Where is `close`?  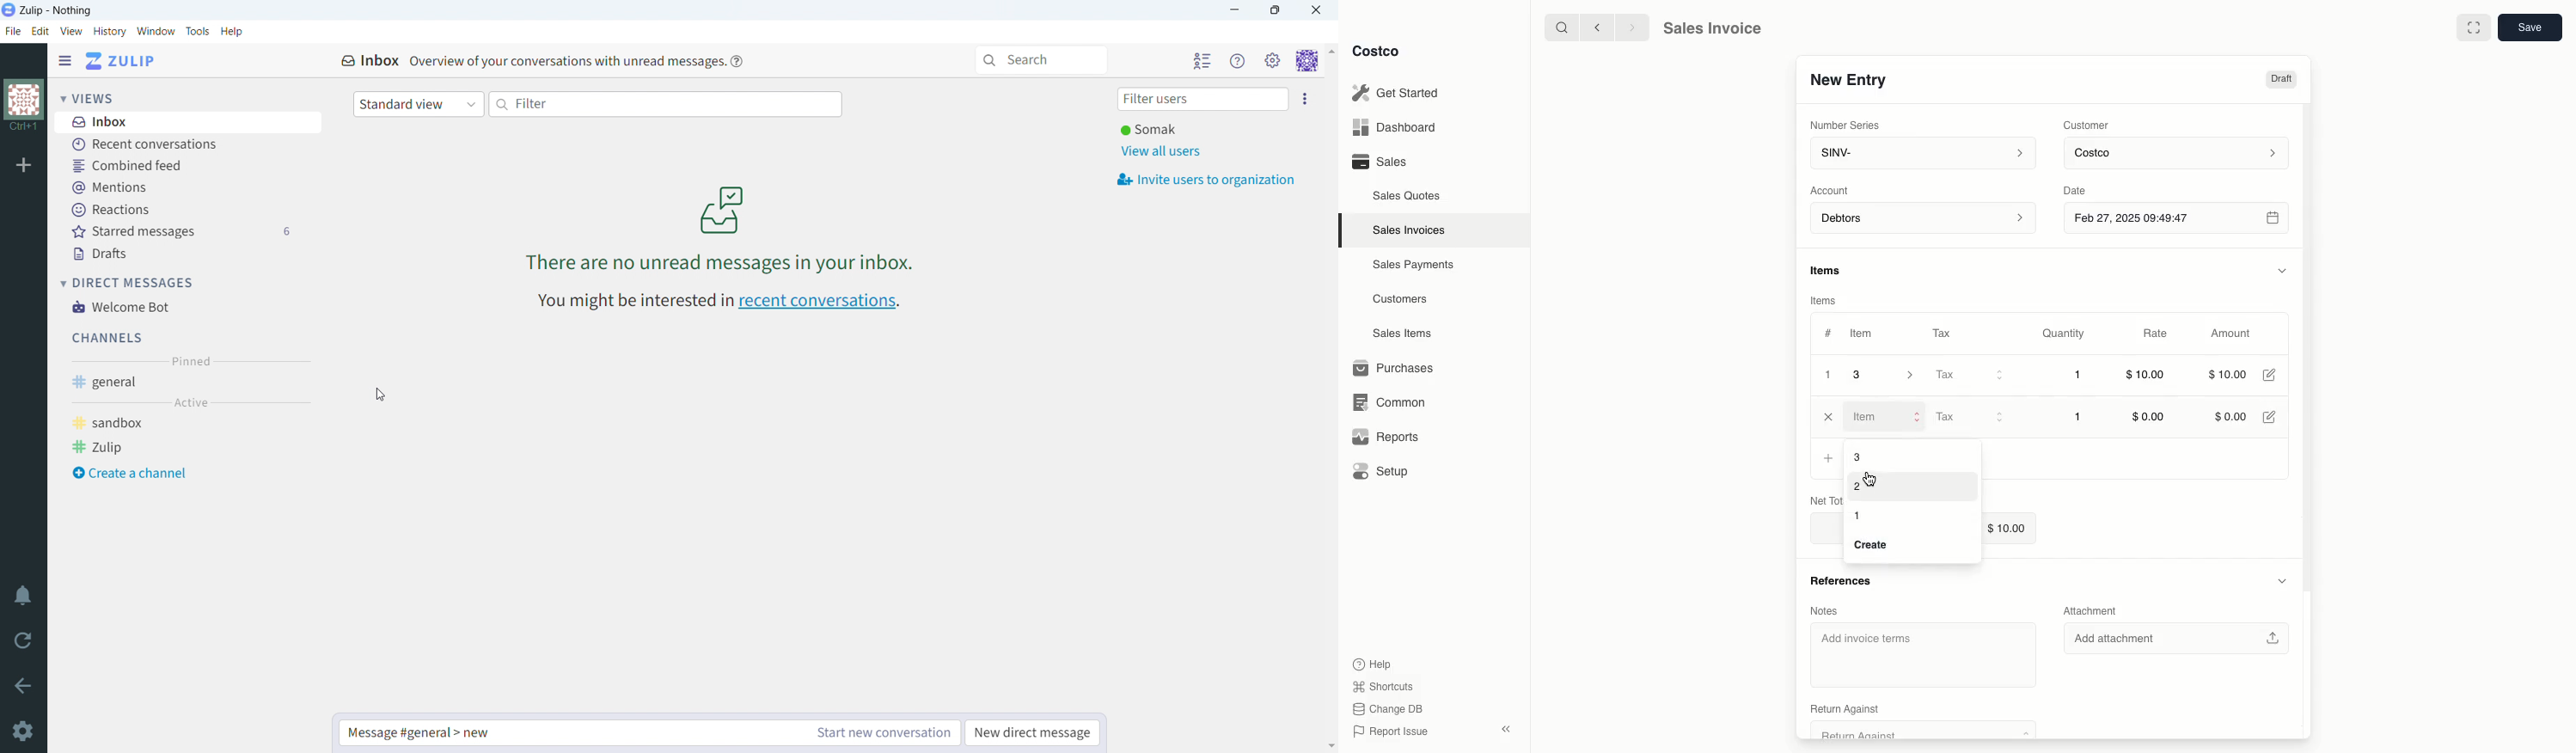 close is located at coordinates (1316, 10).